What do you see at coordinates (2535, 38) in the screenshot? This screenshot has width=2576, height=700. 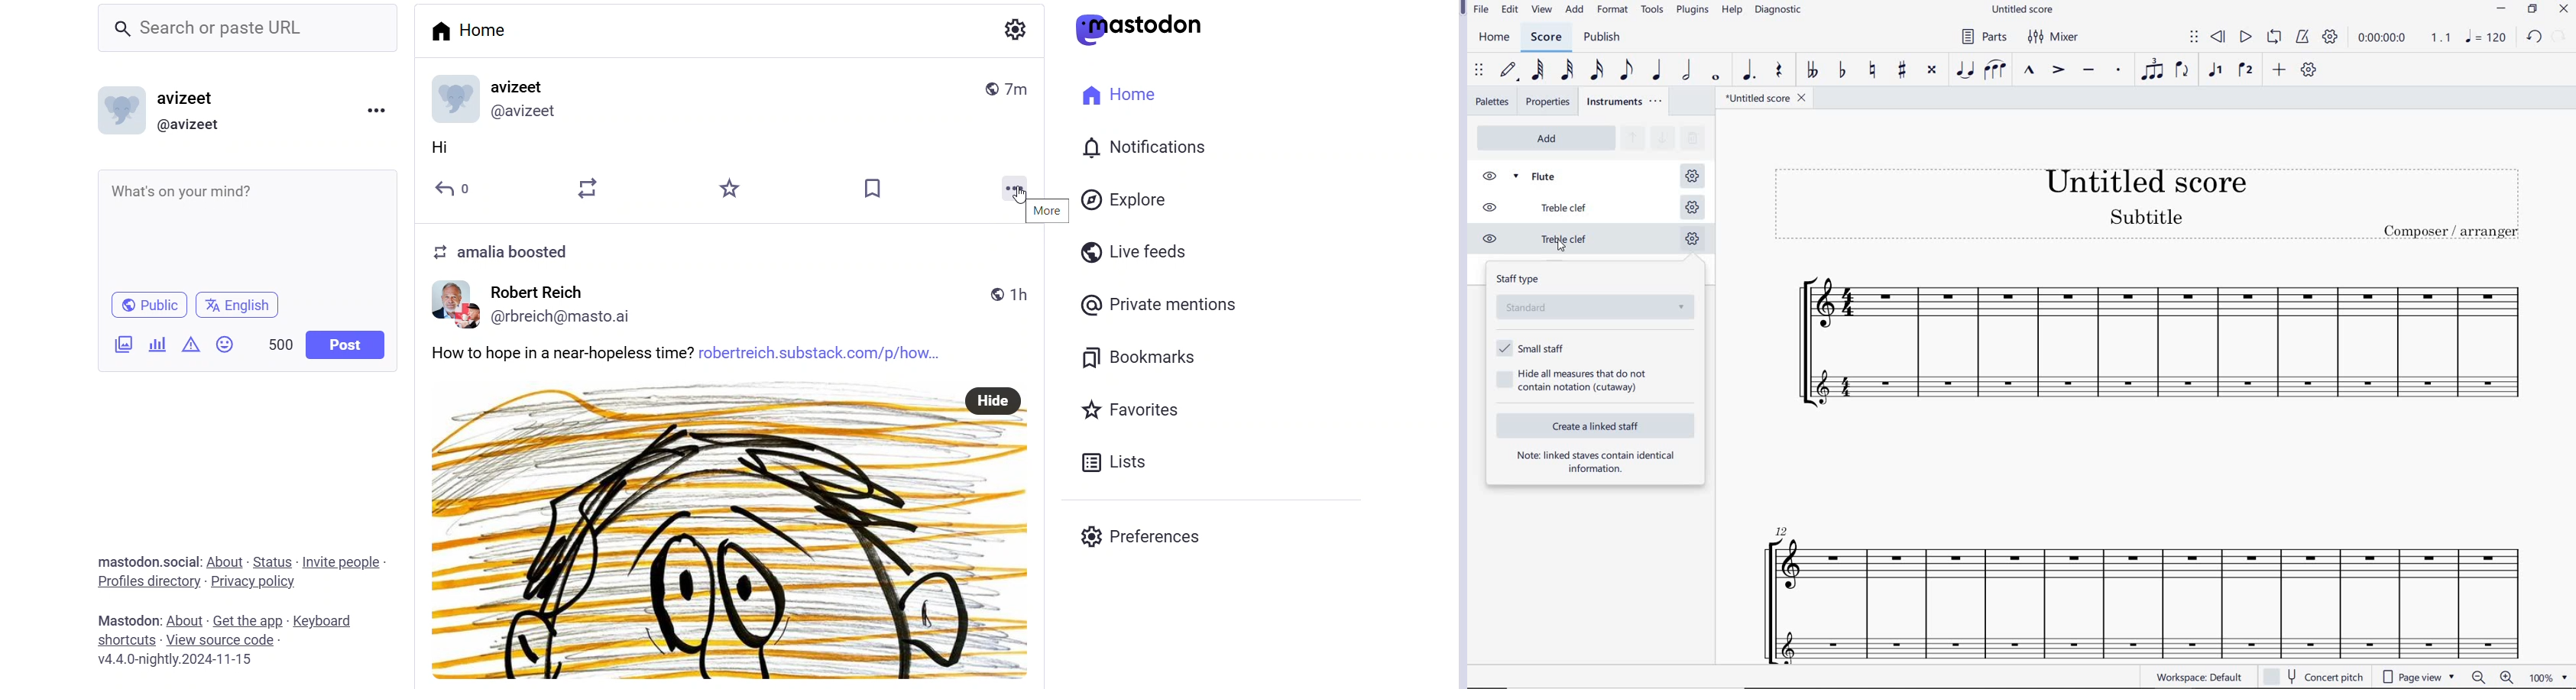 I see `undo` at bounding box center [2535, 38].